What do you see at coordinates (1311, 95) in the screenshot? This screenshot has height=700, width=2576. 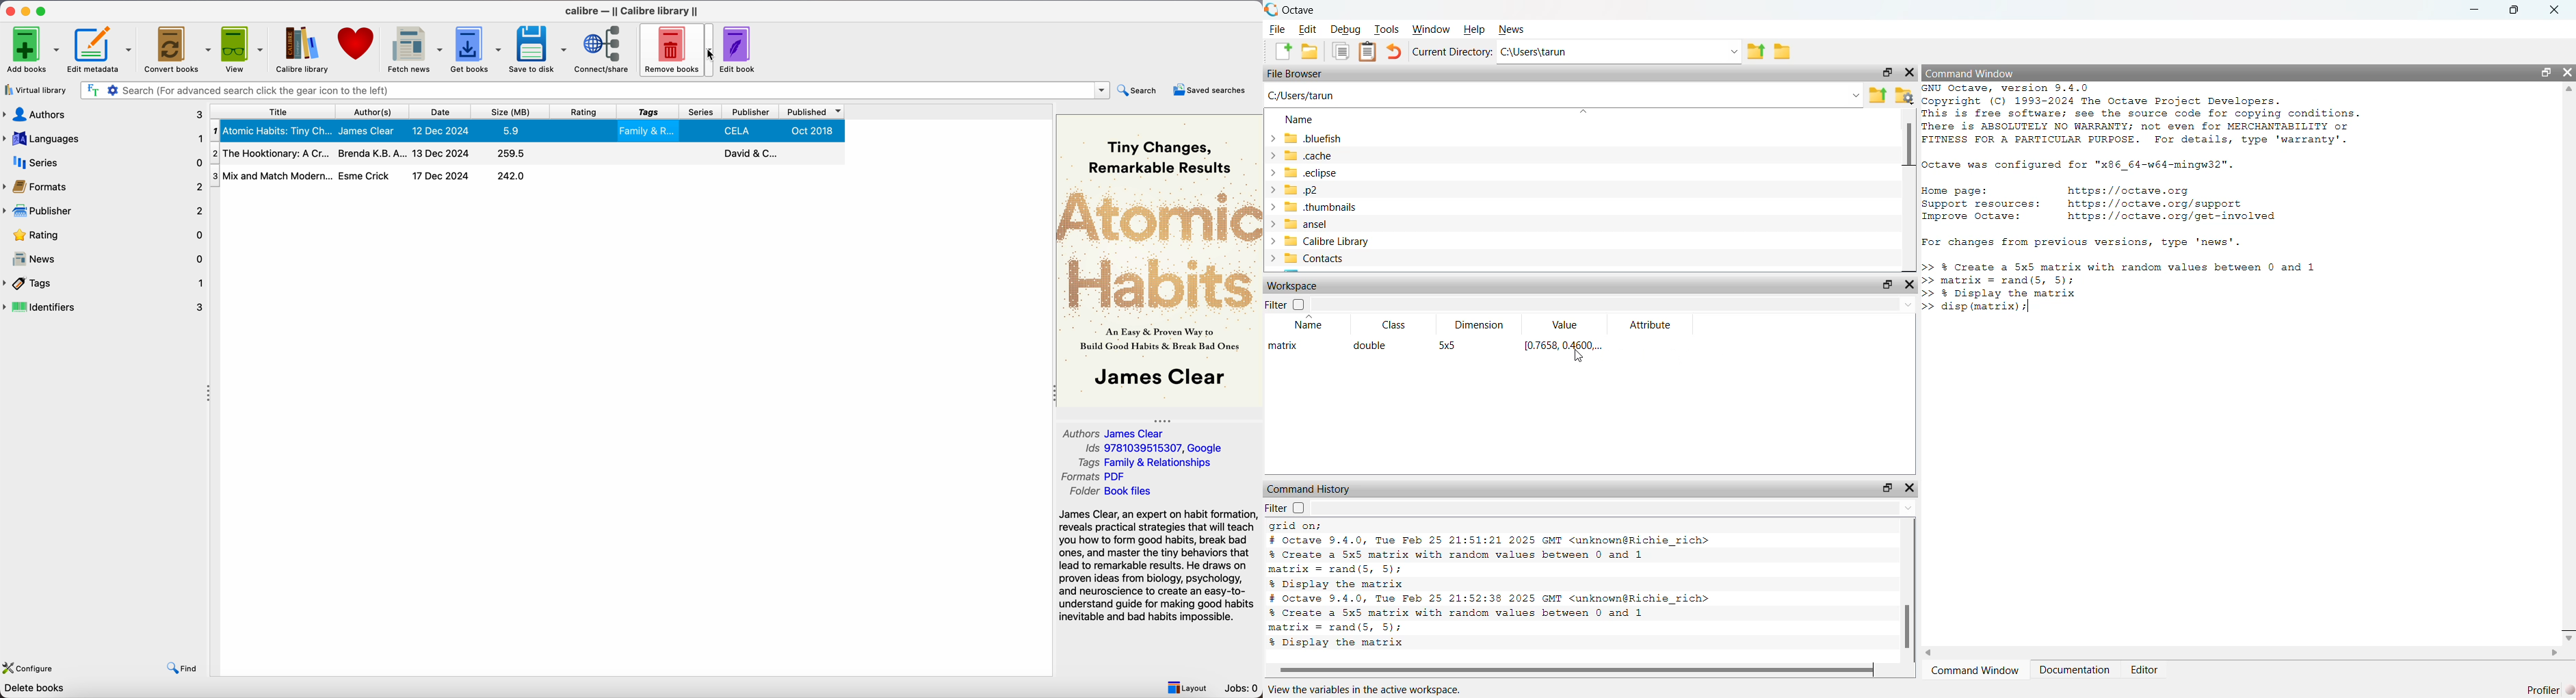 I see `C:/Users/tarun` at bounding box center [1311, 95].